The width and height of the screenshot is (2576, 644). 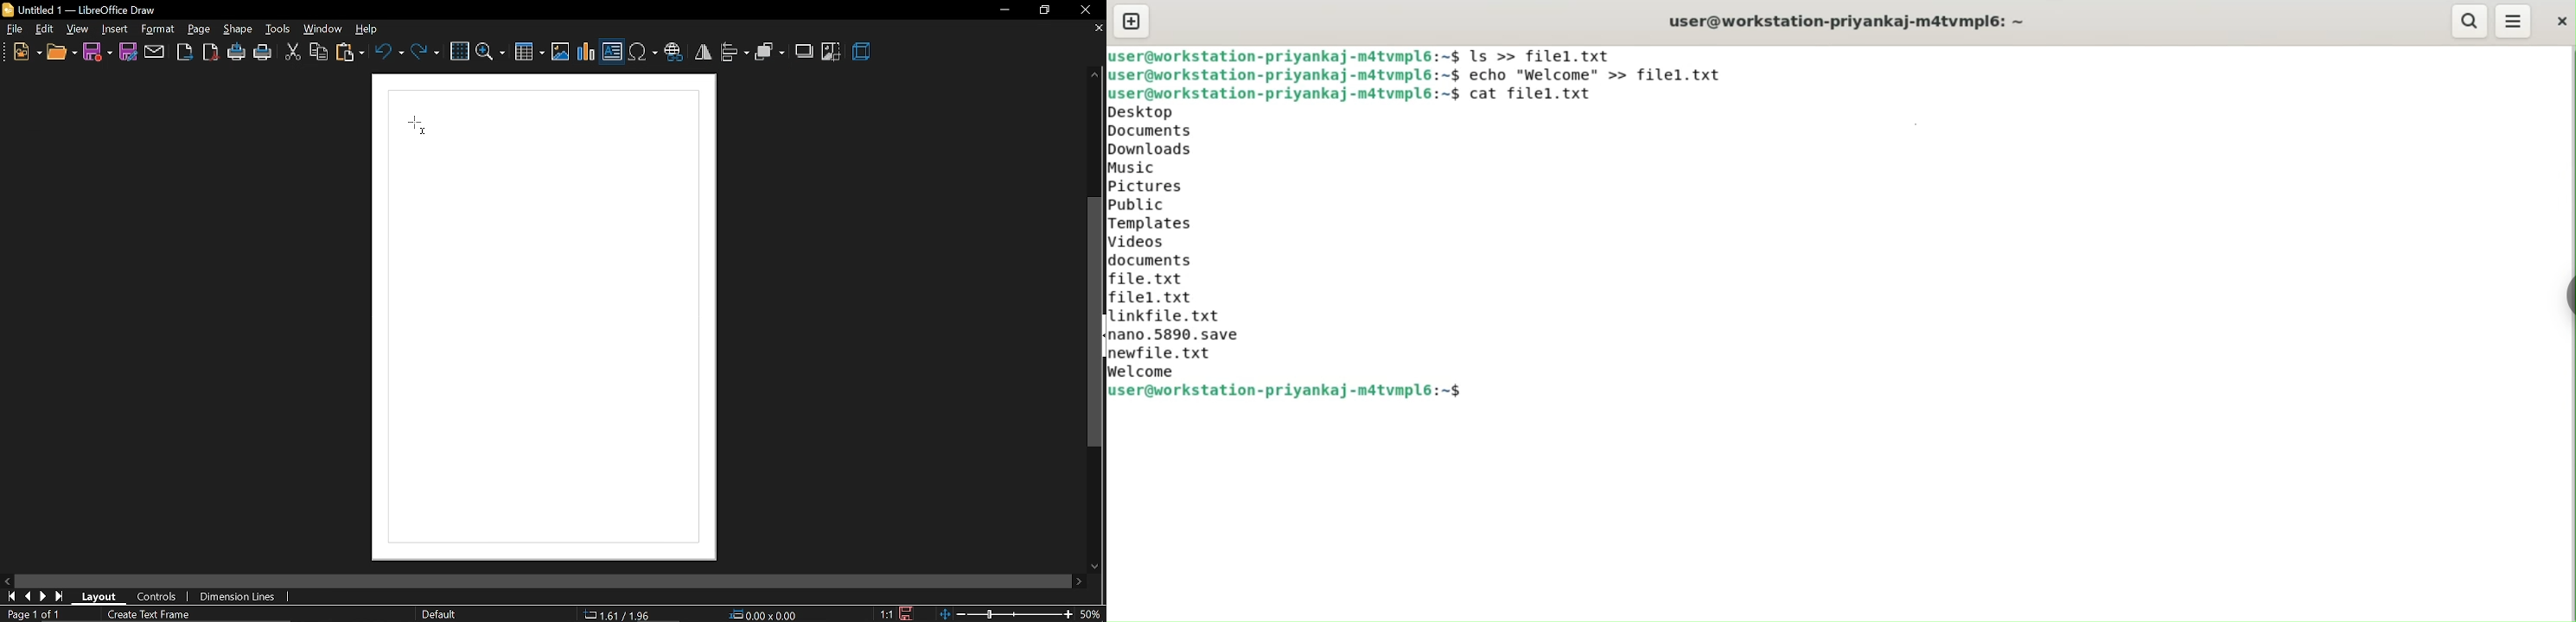 I want to click on move right, so click(x=1079, y=581).